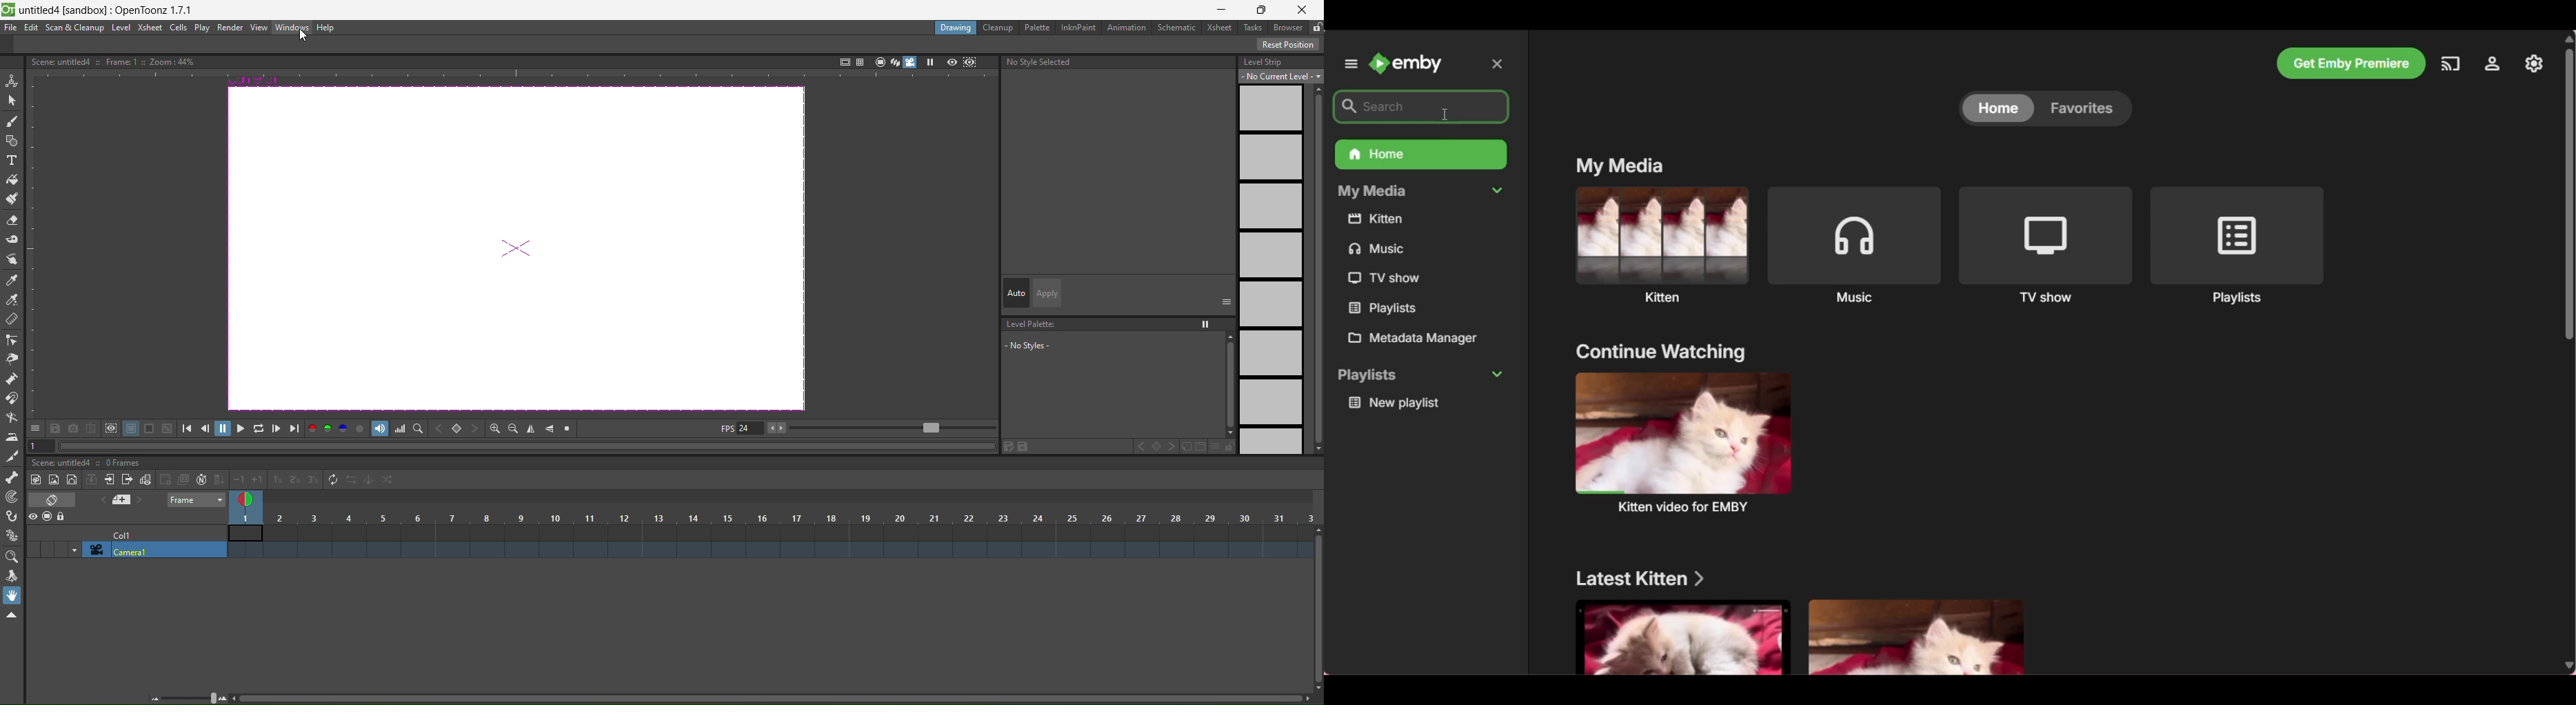 Image resolution: width=2576 pixels, height=728 pixels. I want to click on cursor, so click(1442, 110).